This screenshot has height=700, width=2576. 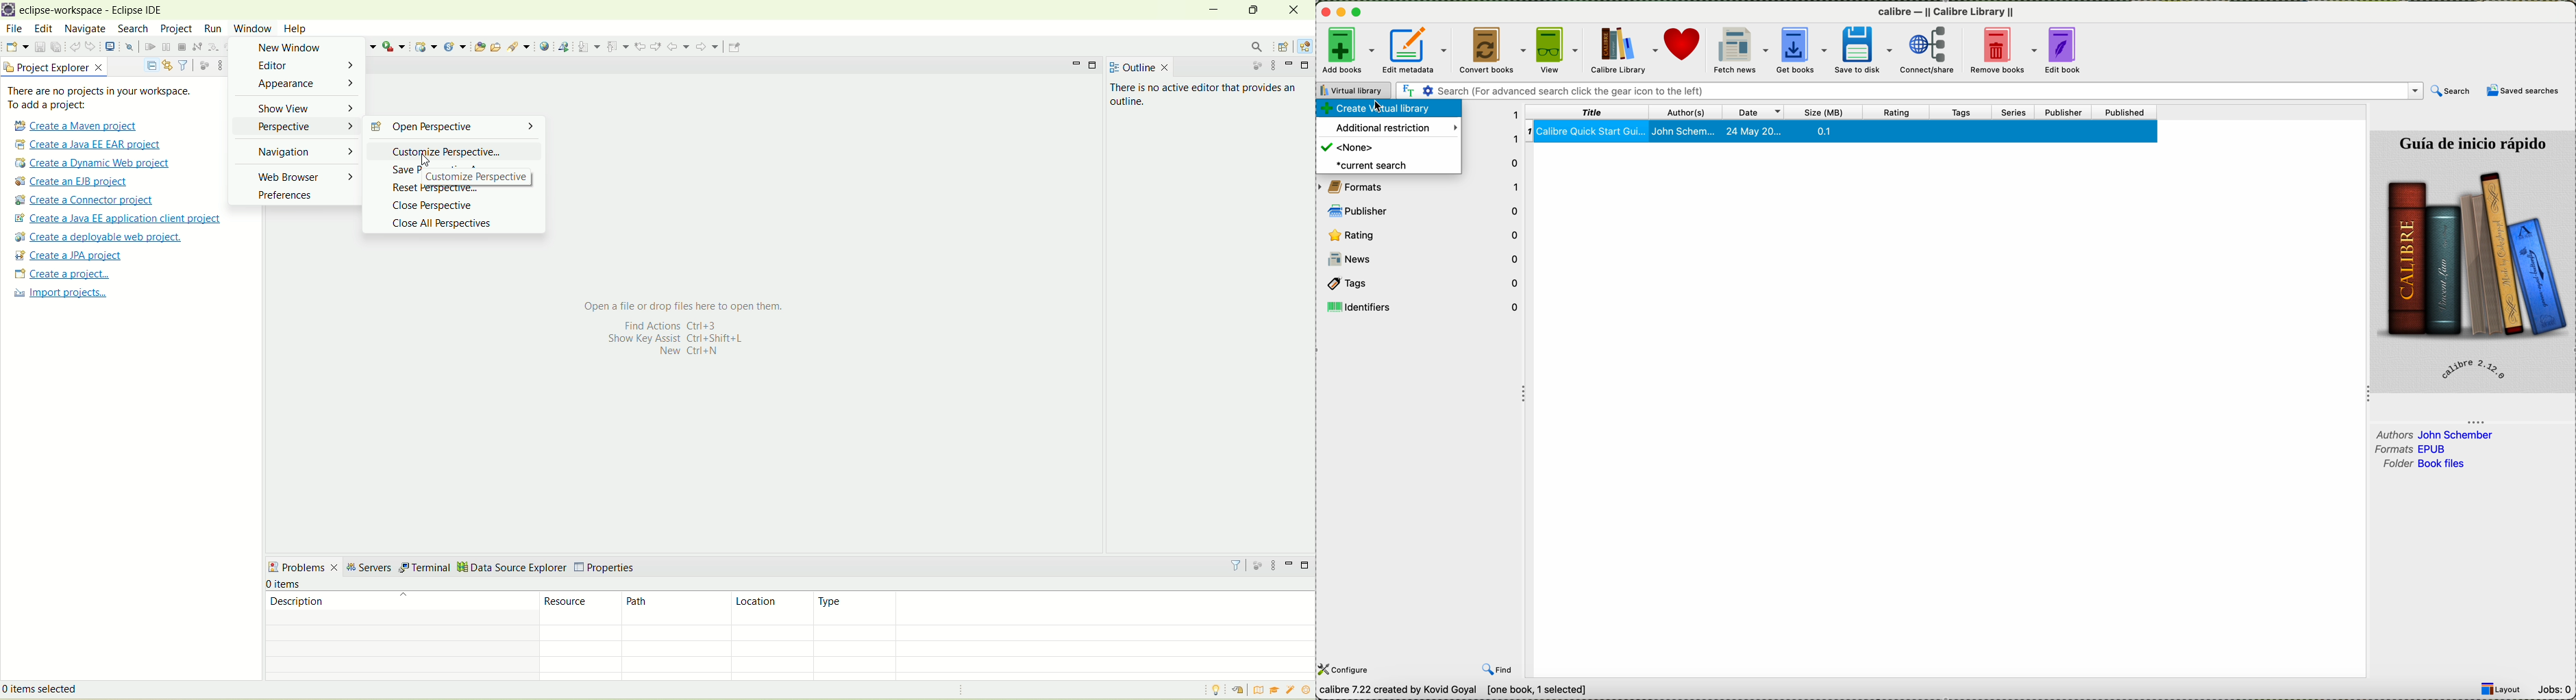 What do you see at coordinates (2471, 260) in the screenshot?
I see `calibre quick start guide preview` at bounding box center [2471, 260].